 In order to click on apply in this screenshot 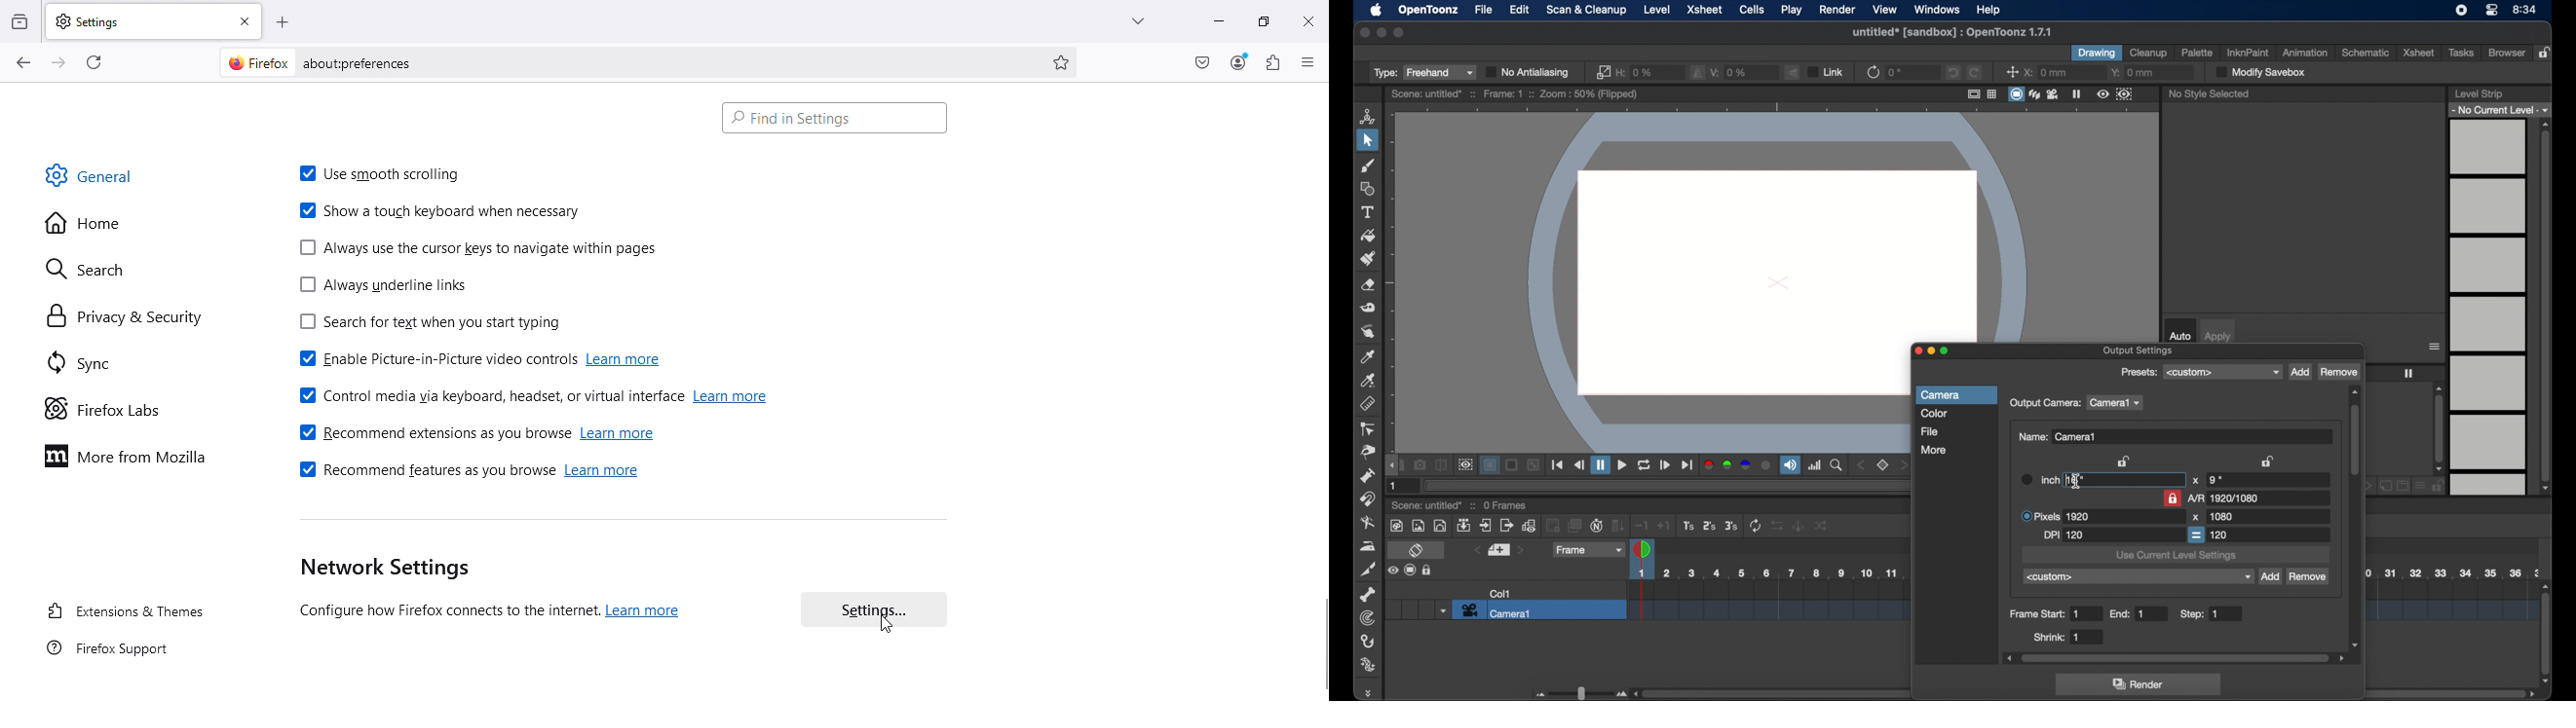, I will do `click(2218, 337)`.